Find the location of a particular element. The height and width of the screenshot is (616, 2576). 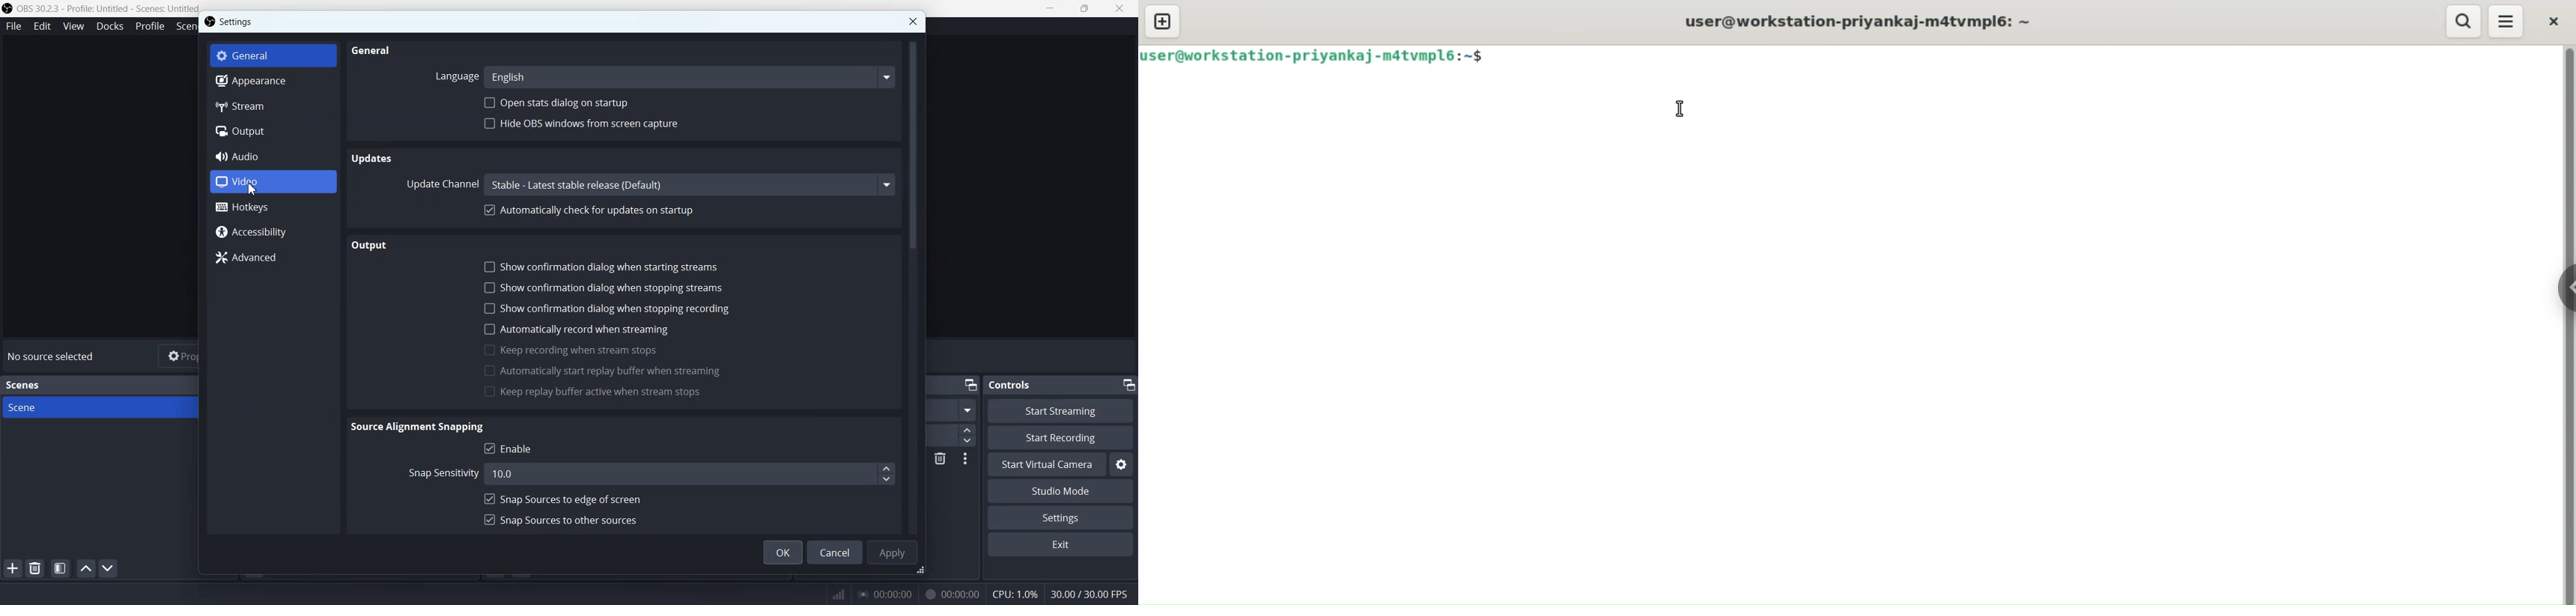

Hotkeys is located at coordinates (273, 208).